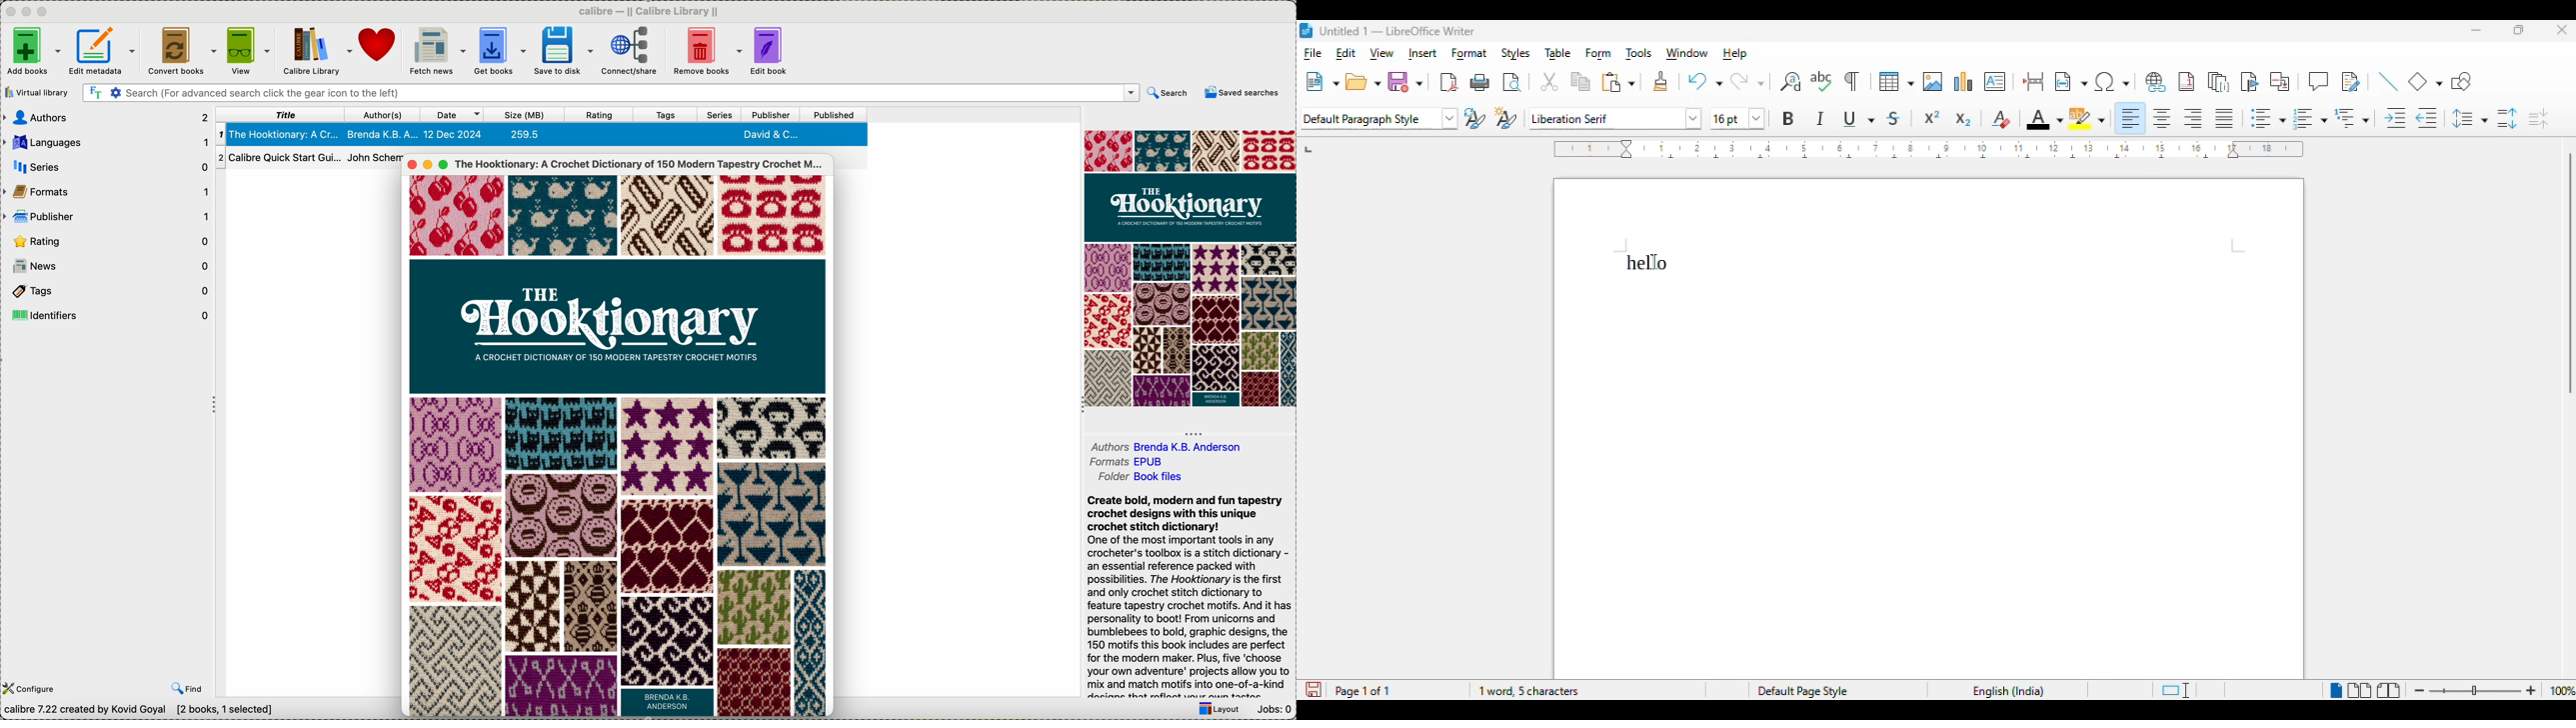 Image resolution: width=2576 pixels, height=728 pixels. I want to click on copy, so click(1581, 83).